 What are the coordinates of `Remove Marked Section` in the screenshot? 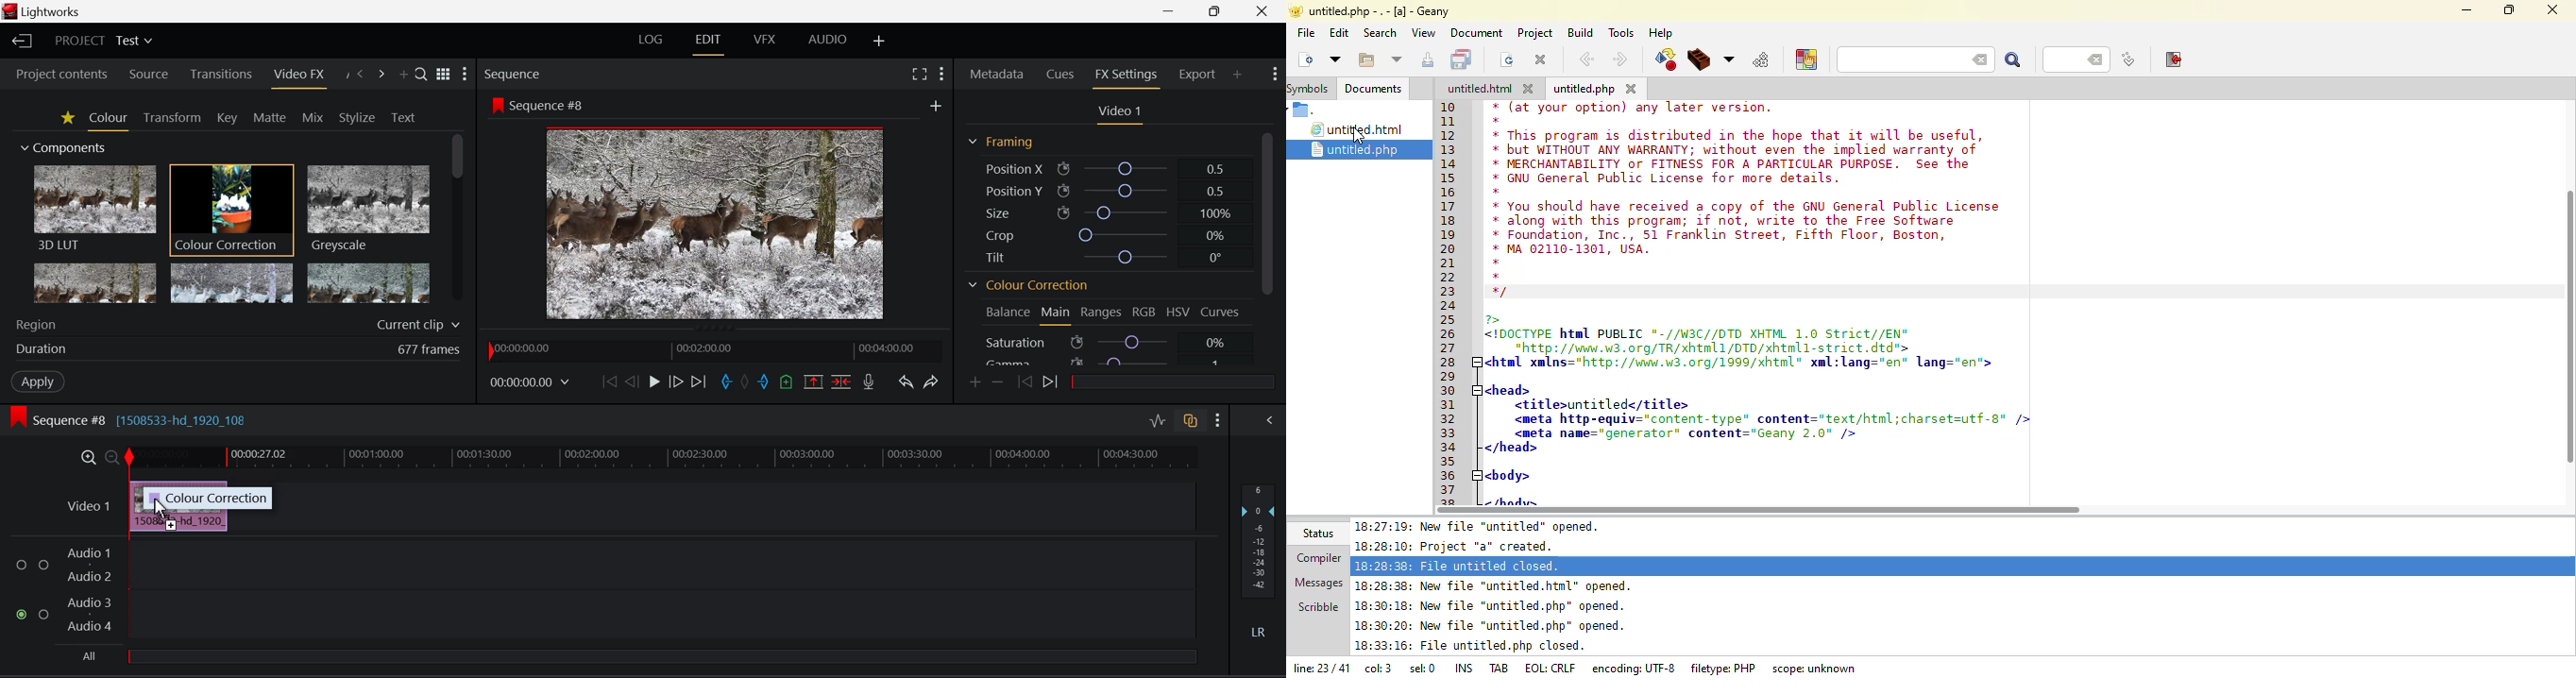 It's located at (813, 382).